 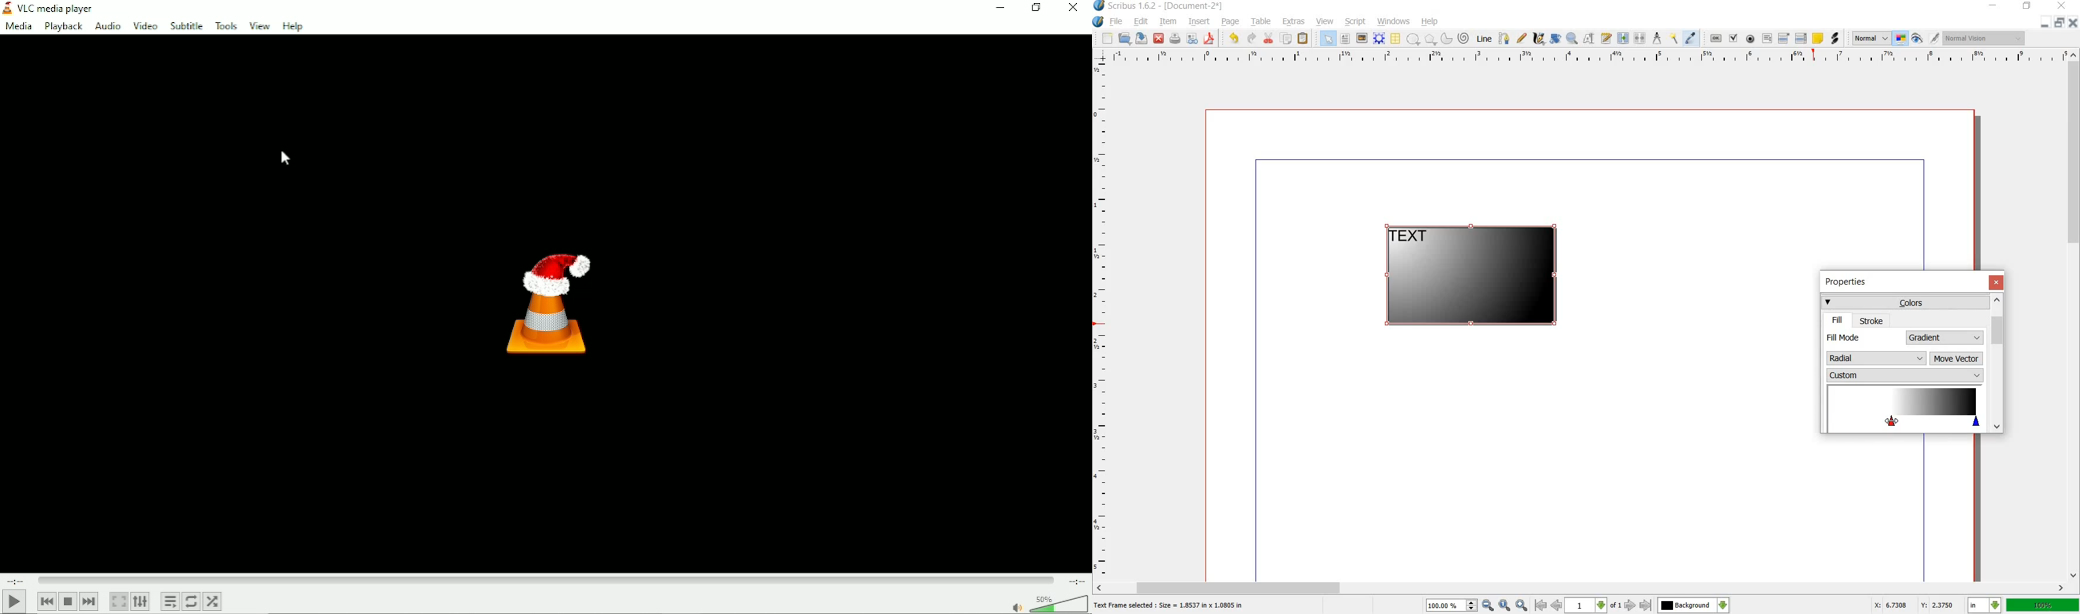 I want to click on restore, so click(x=2027, y=8).